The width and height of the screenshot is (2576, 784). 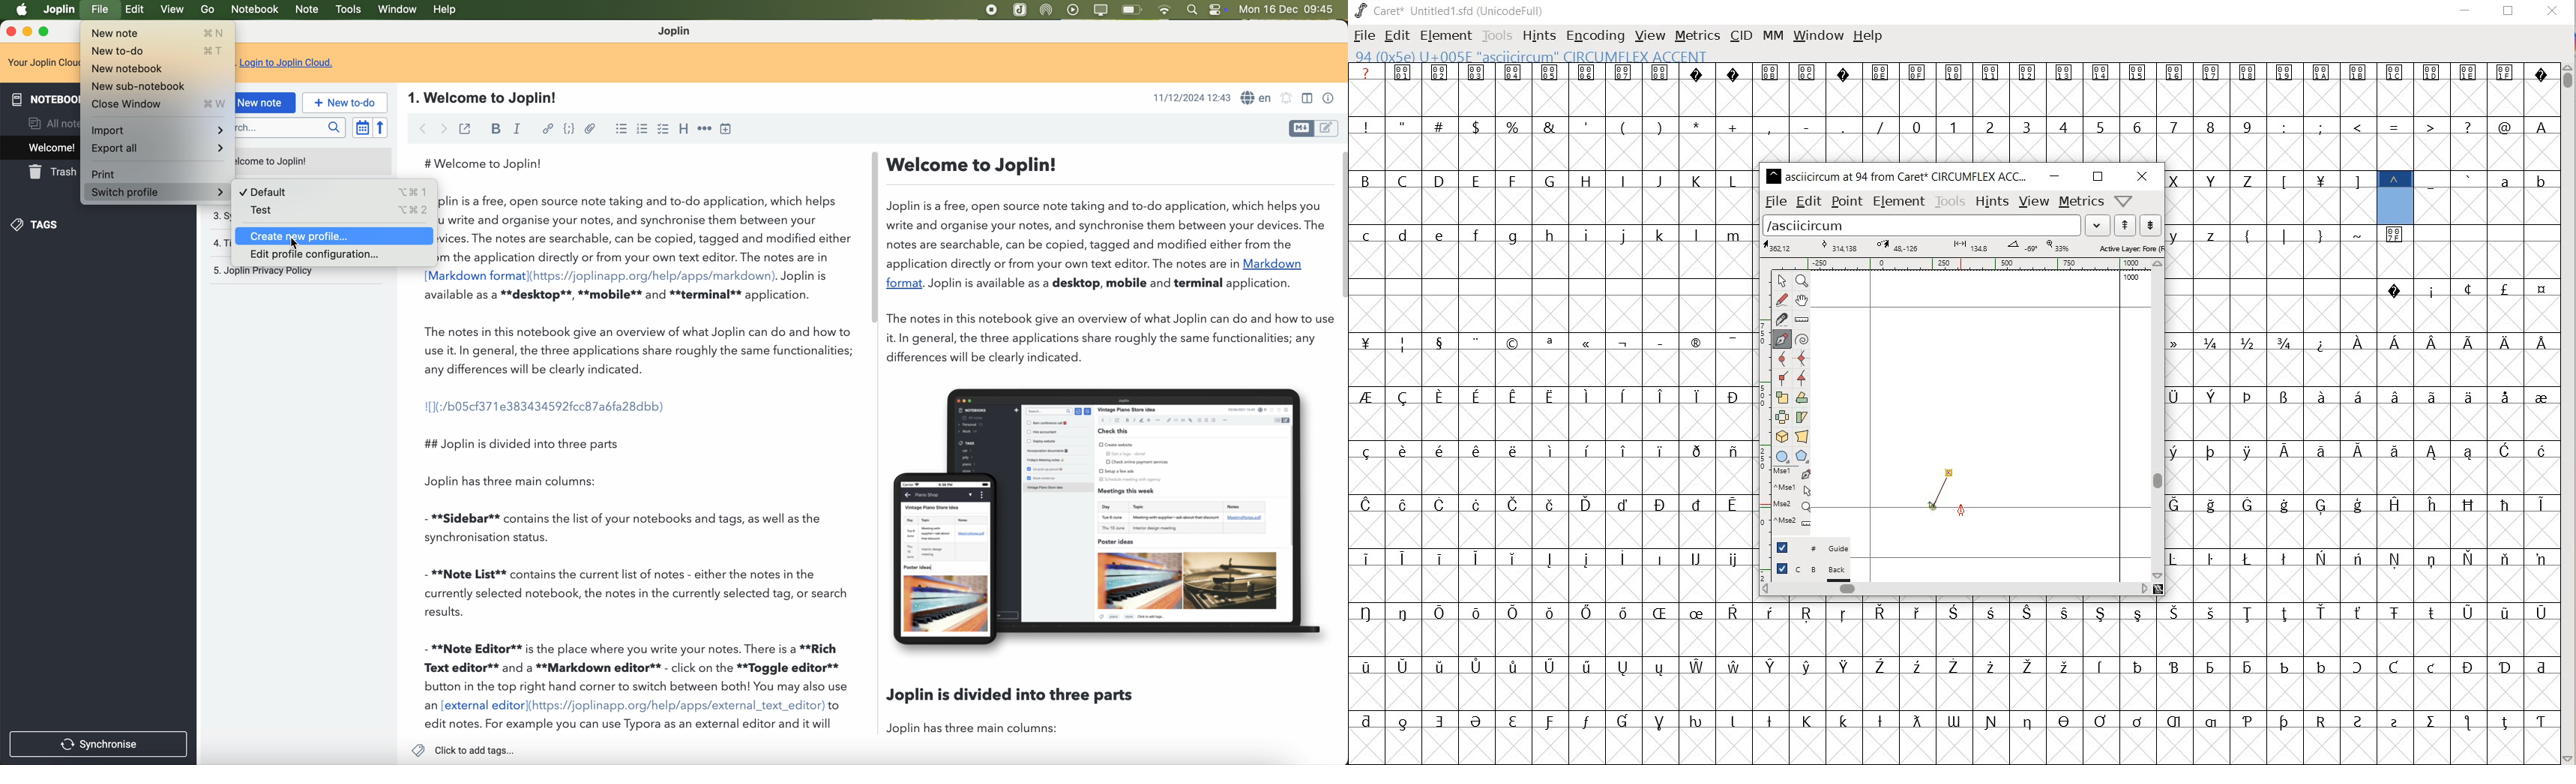 What do you see at coordinates (335, 189) in the screenshot?
I see `Default` at bounding box center [335, 189].